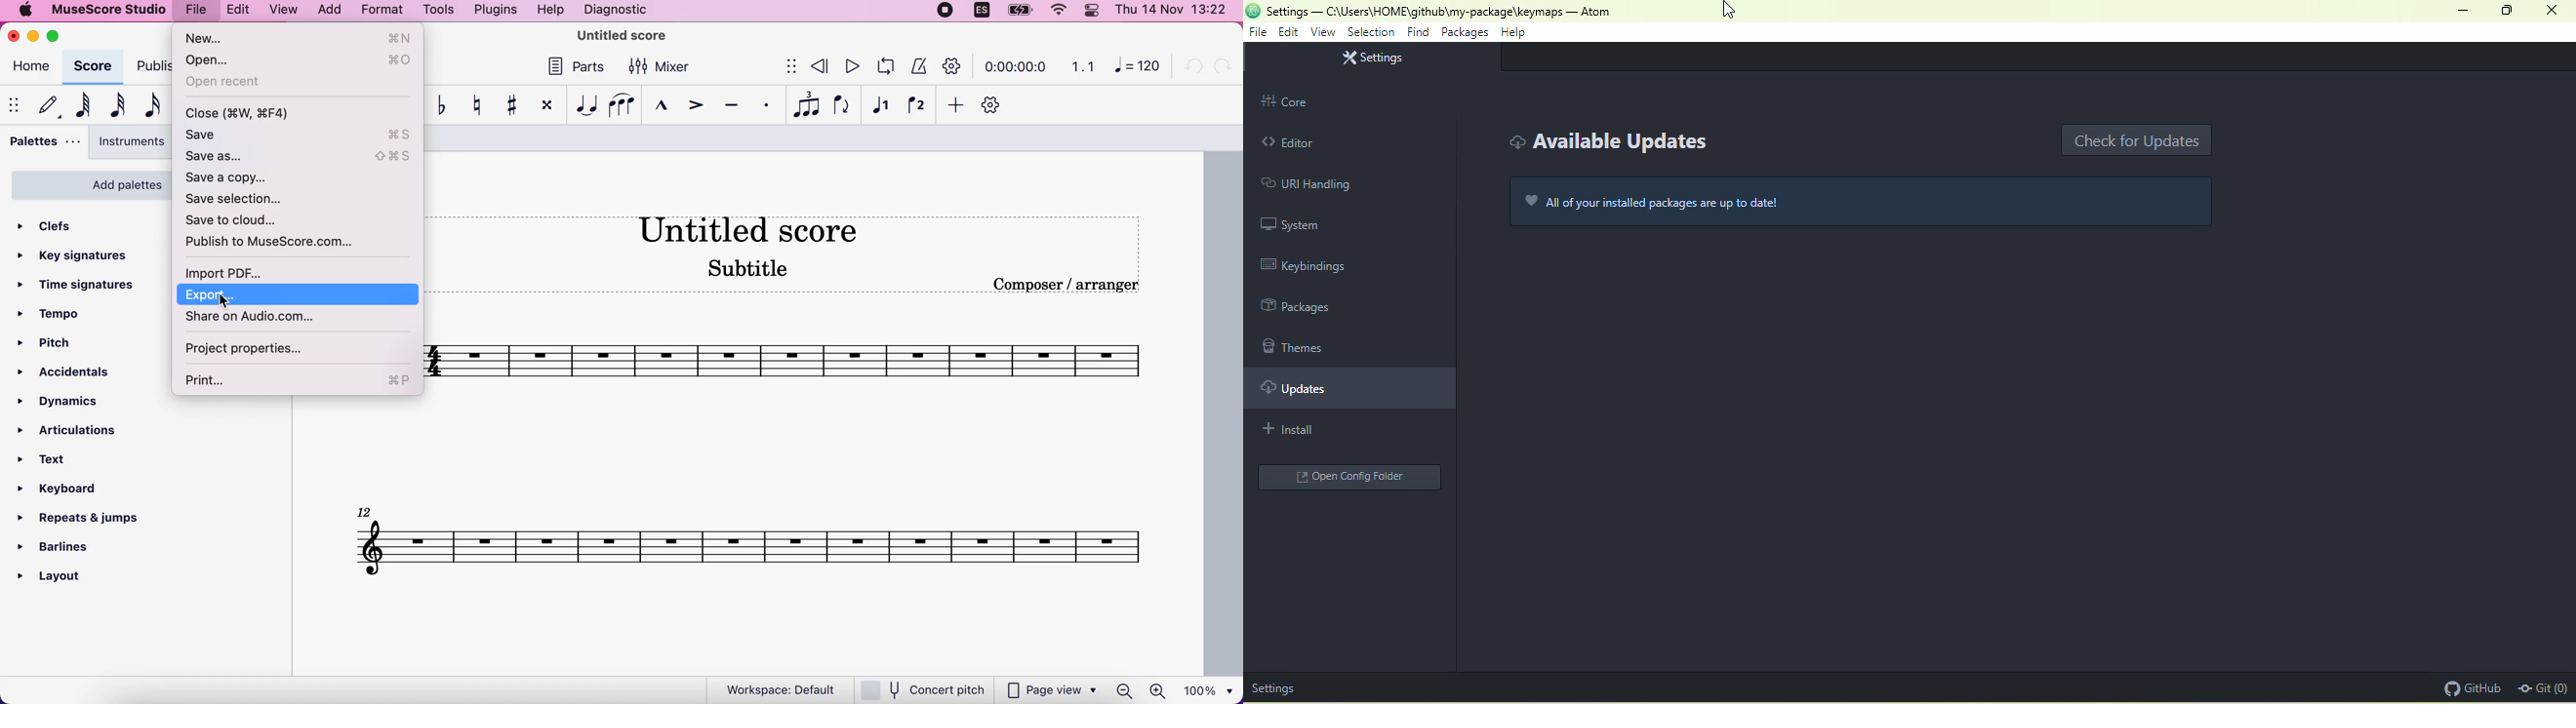  Describe the element at coordinates (299, 295) in the screenshot. I see `export` at that location.